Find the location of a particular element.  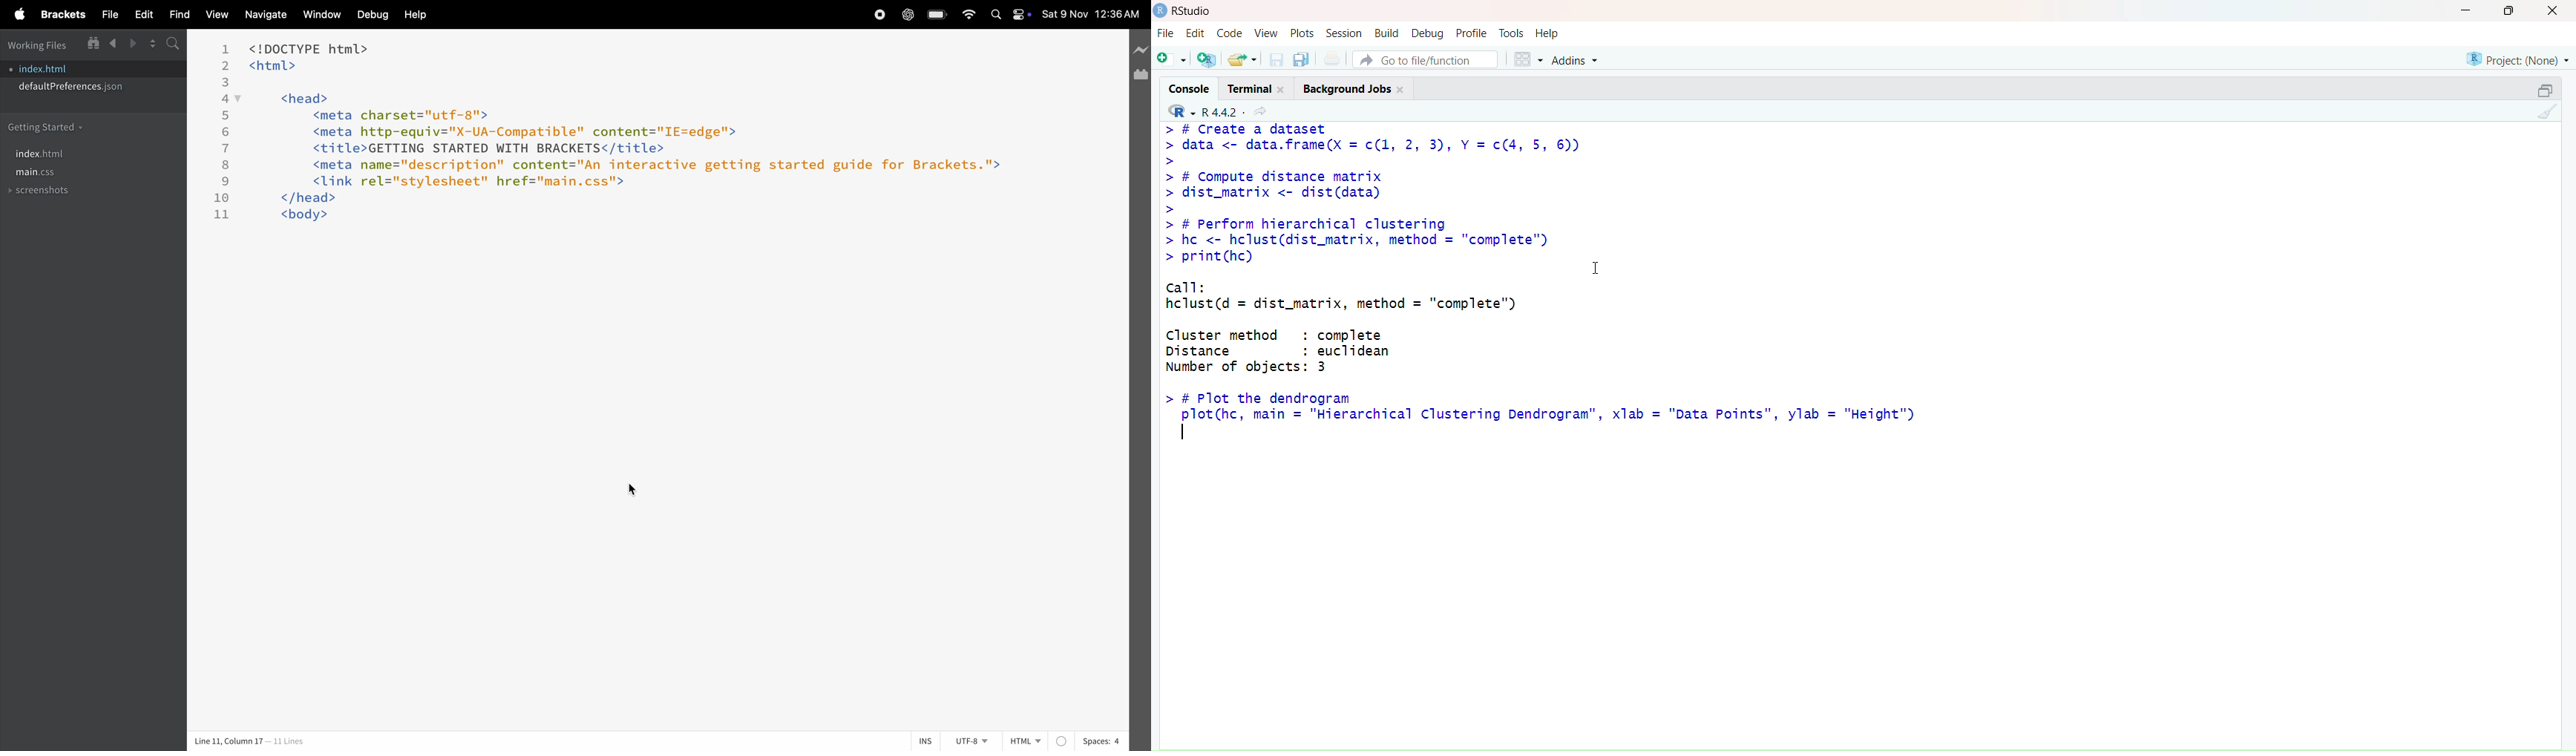

Project (Note) is located at coordinates (2518, 58).